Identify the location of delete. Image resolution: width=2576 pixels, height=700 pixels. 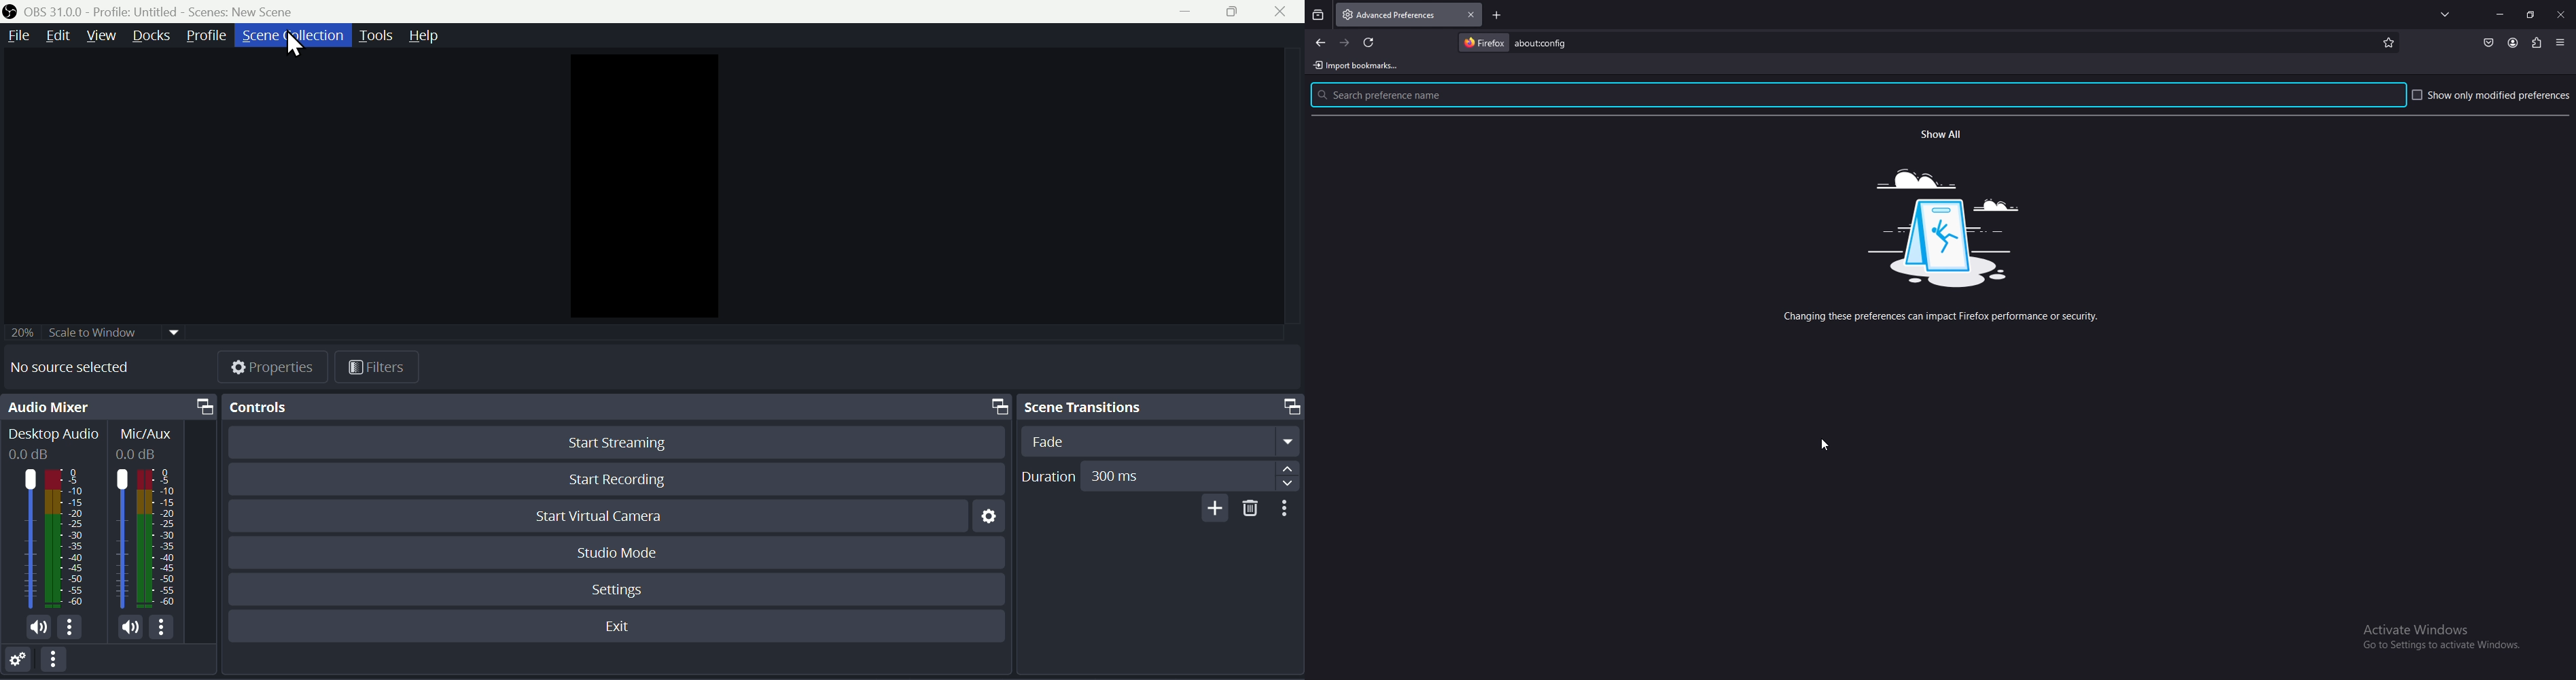
(1251, 509).